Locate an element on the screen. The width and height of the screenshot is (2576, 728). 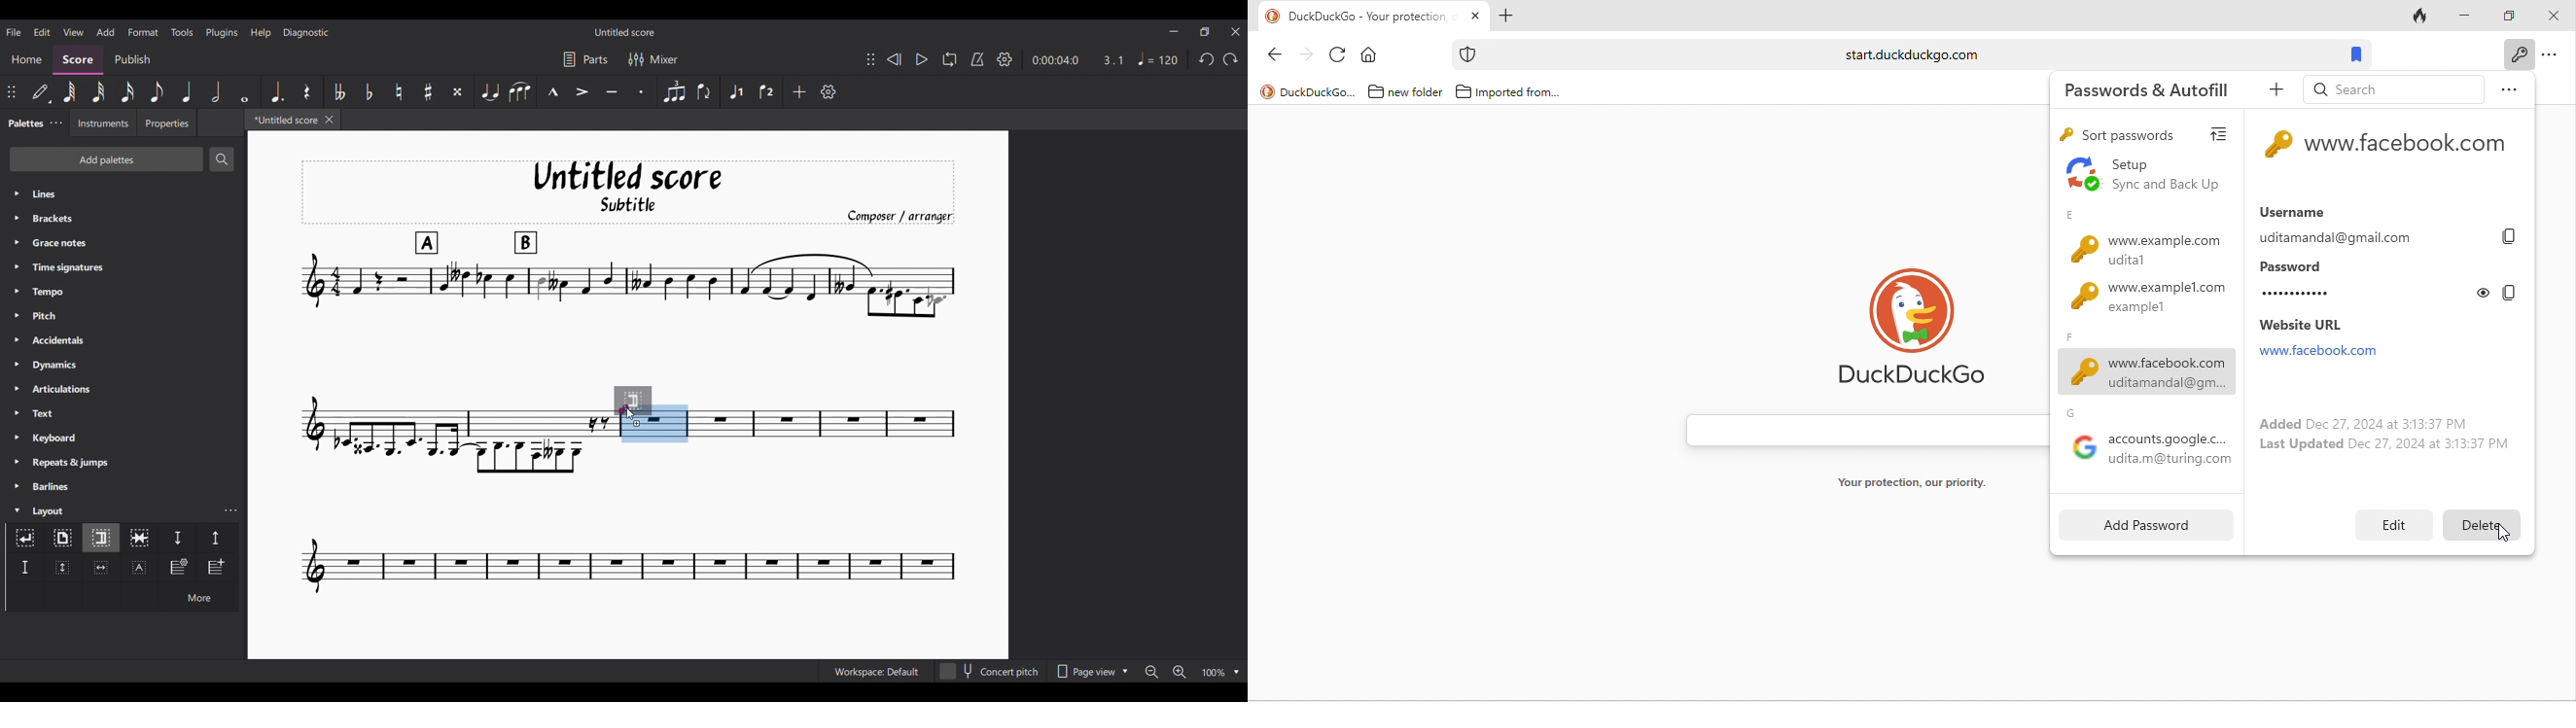
Indicates addition is located at coordinates (637, 423).